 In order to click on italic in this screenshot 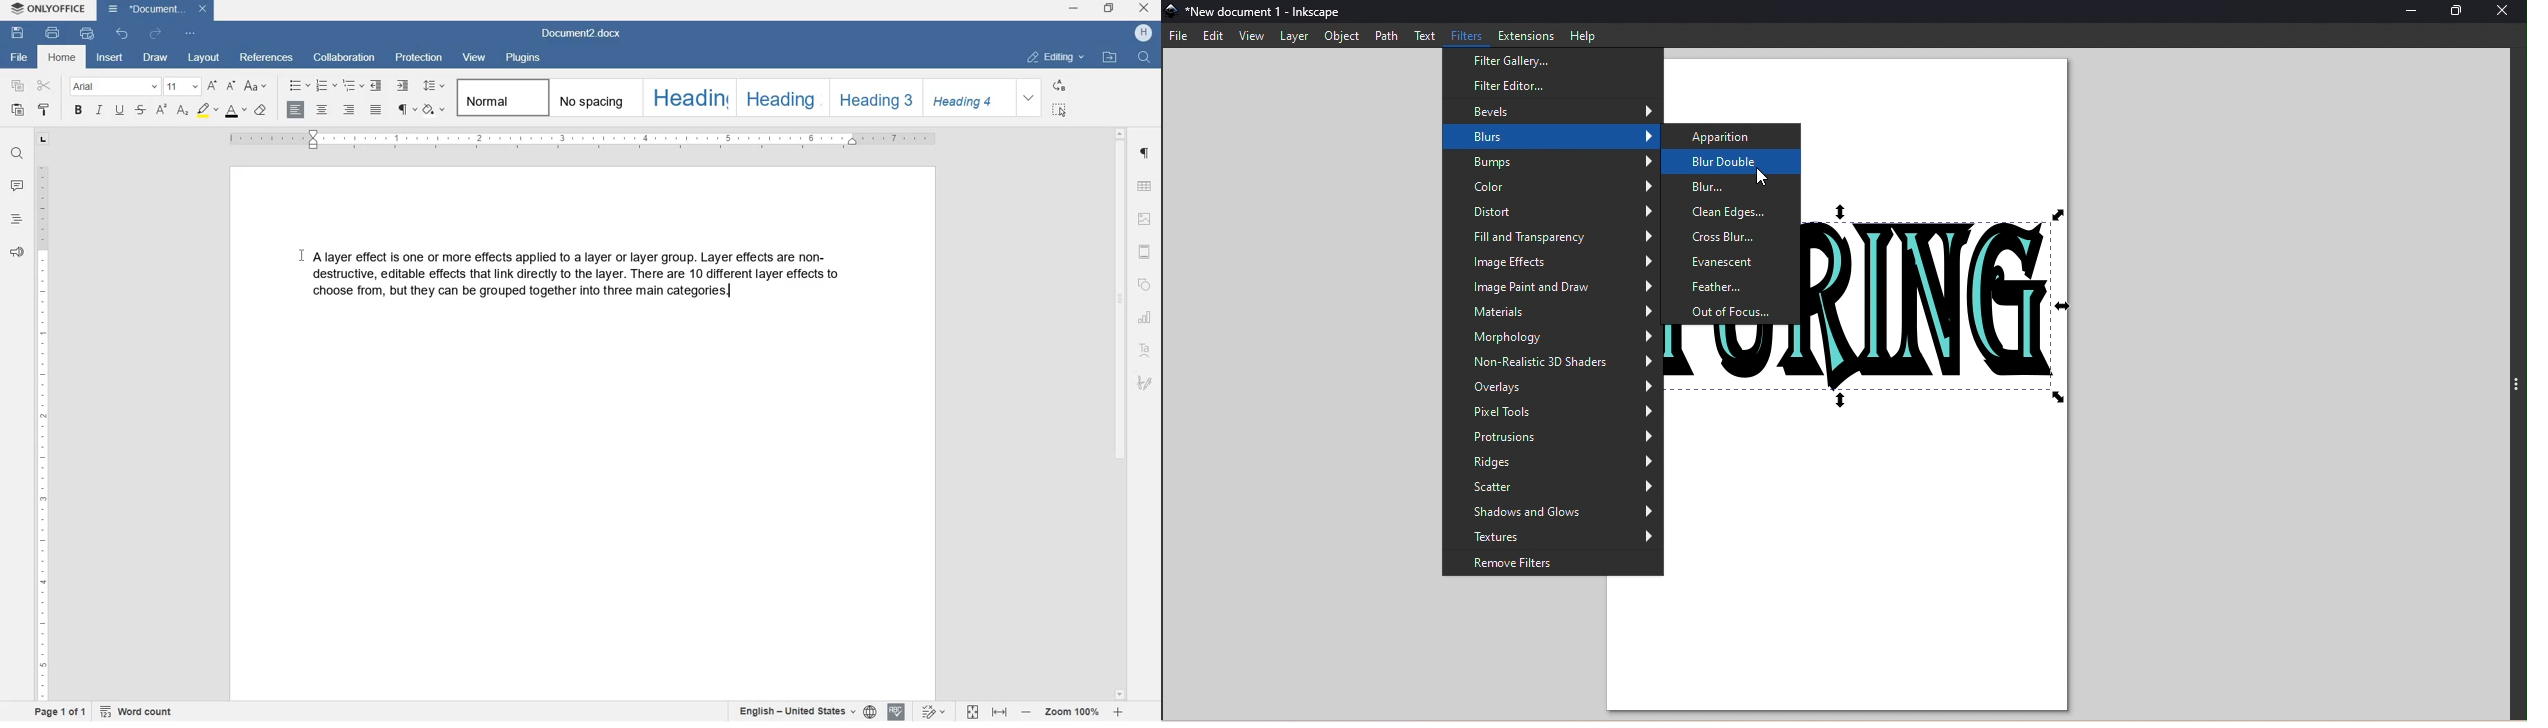, I will do `click(100, 111)`.